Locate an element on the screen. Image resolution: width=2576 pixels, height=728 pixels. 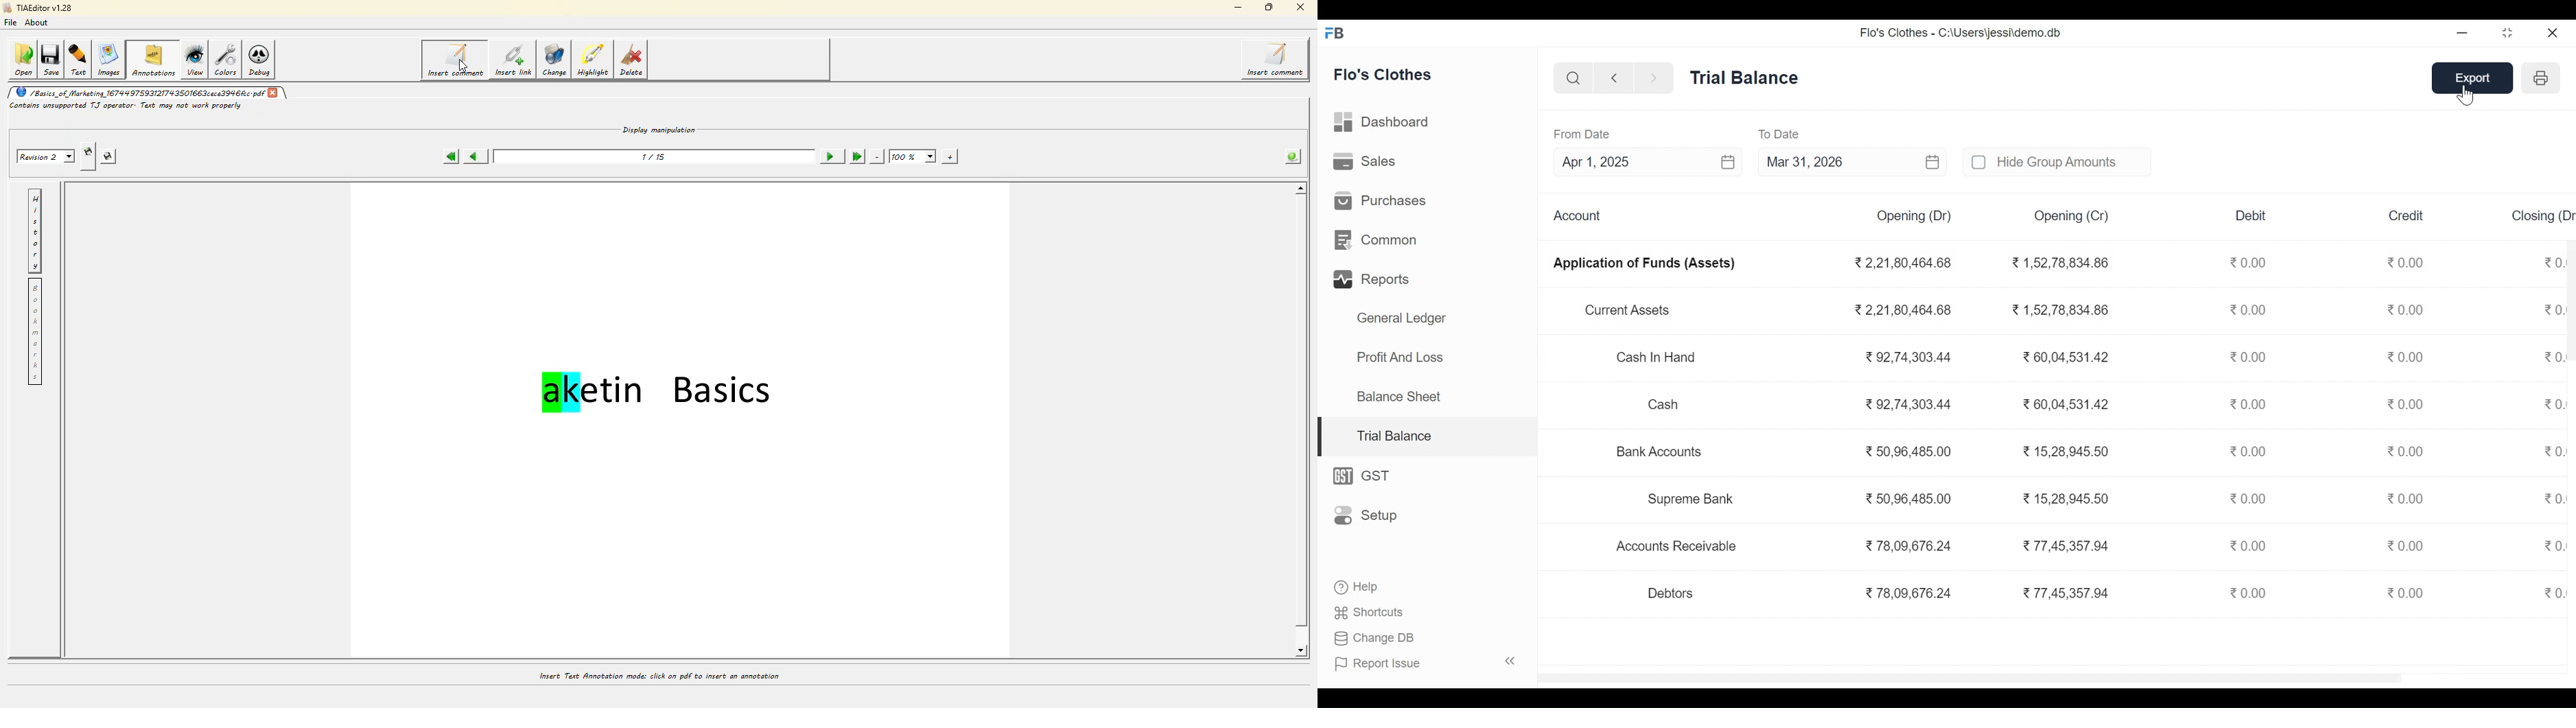
0.00 is located at coordinates (2250, 262).